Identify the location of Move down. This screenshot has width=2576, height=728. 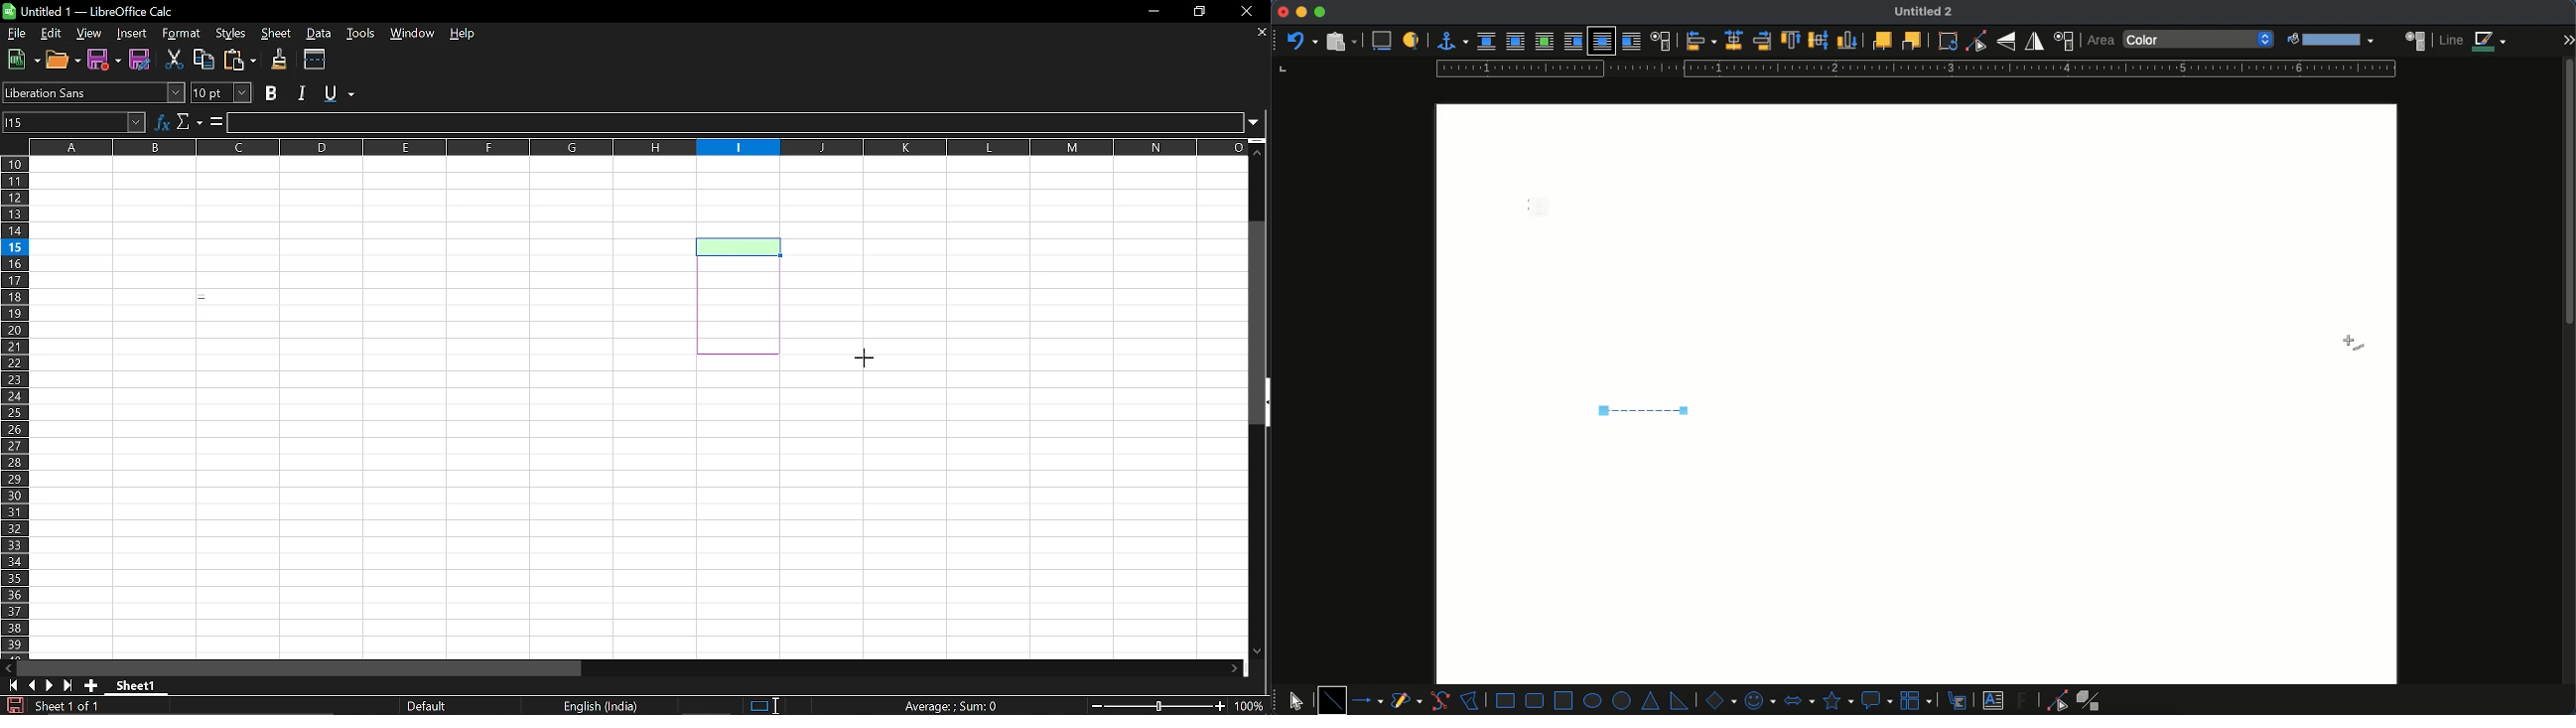
(1263, 651).